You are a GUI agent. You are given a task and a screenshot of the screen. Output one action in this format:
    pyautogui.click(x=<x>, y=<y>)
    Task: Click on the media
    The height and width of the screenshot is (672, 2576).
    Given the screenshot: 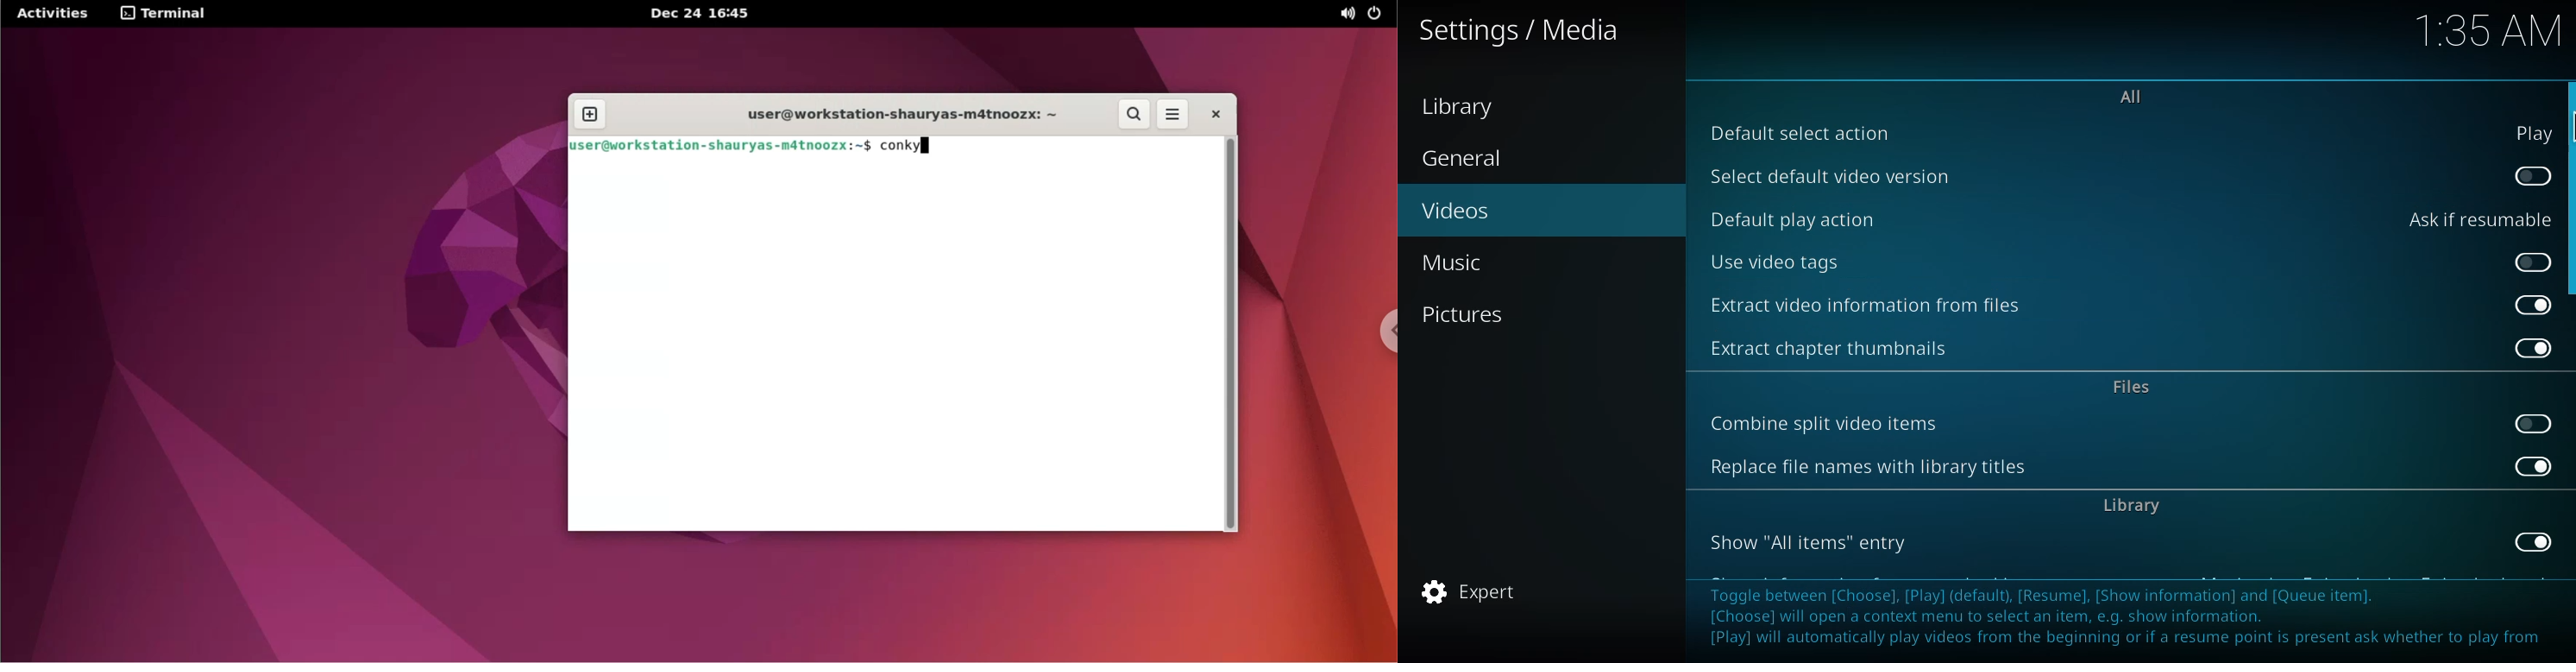 What is the action you would take?
    pyautogui.click(x=1521, y=32)
    